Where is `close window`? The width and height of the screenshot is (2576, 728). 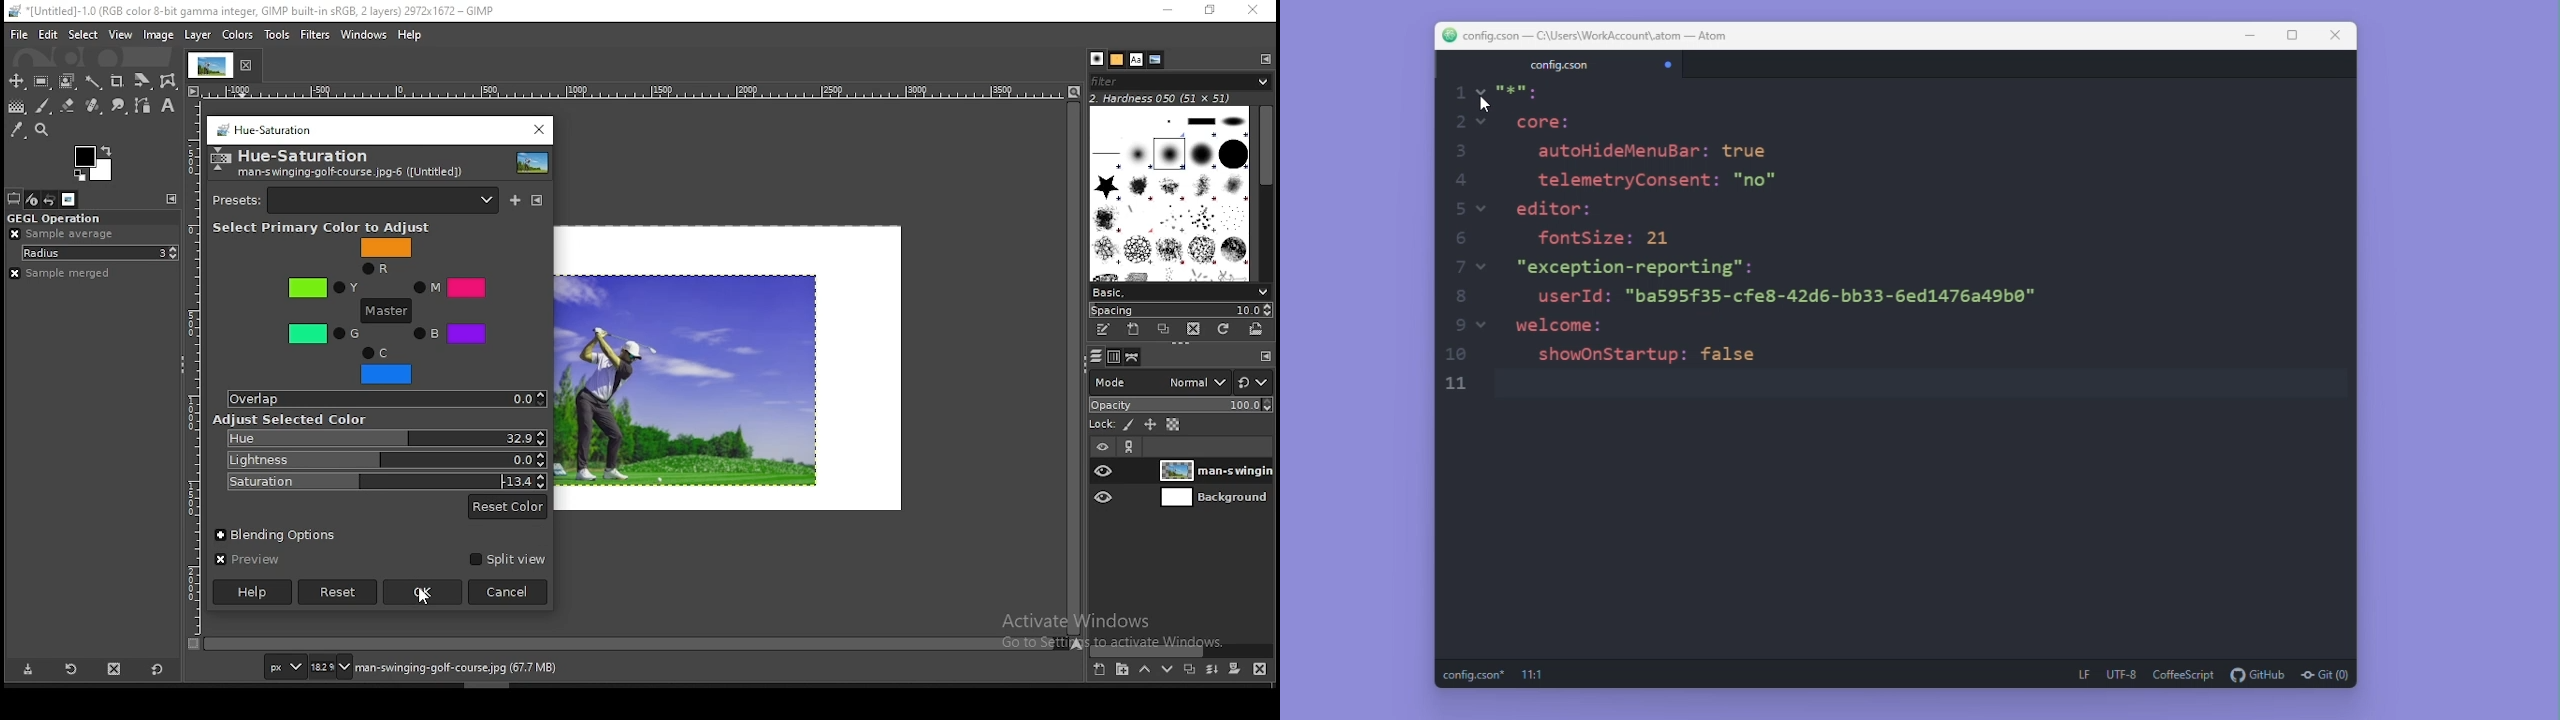
close window is located at coordinates (1255, 11).